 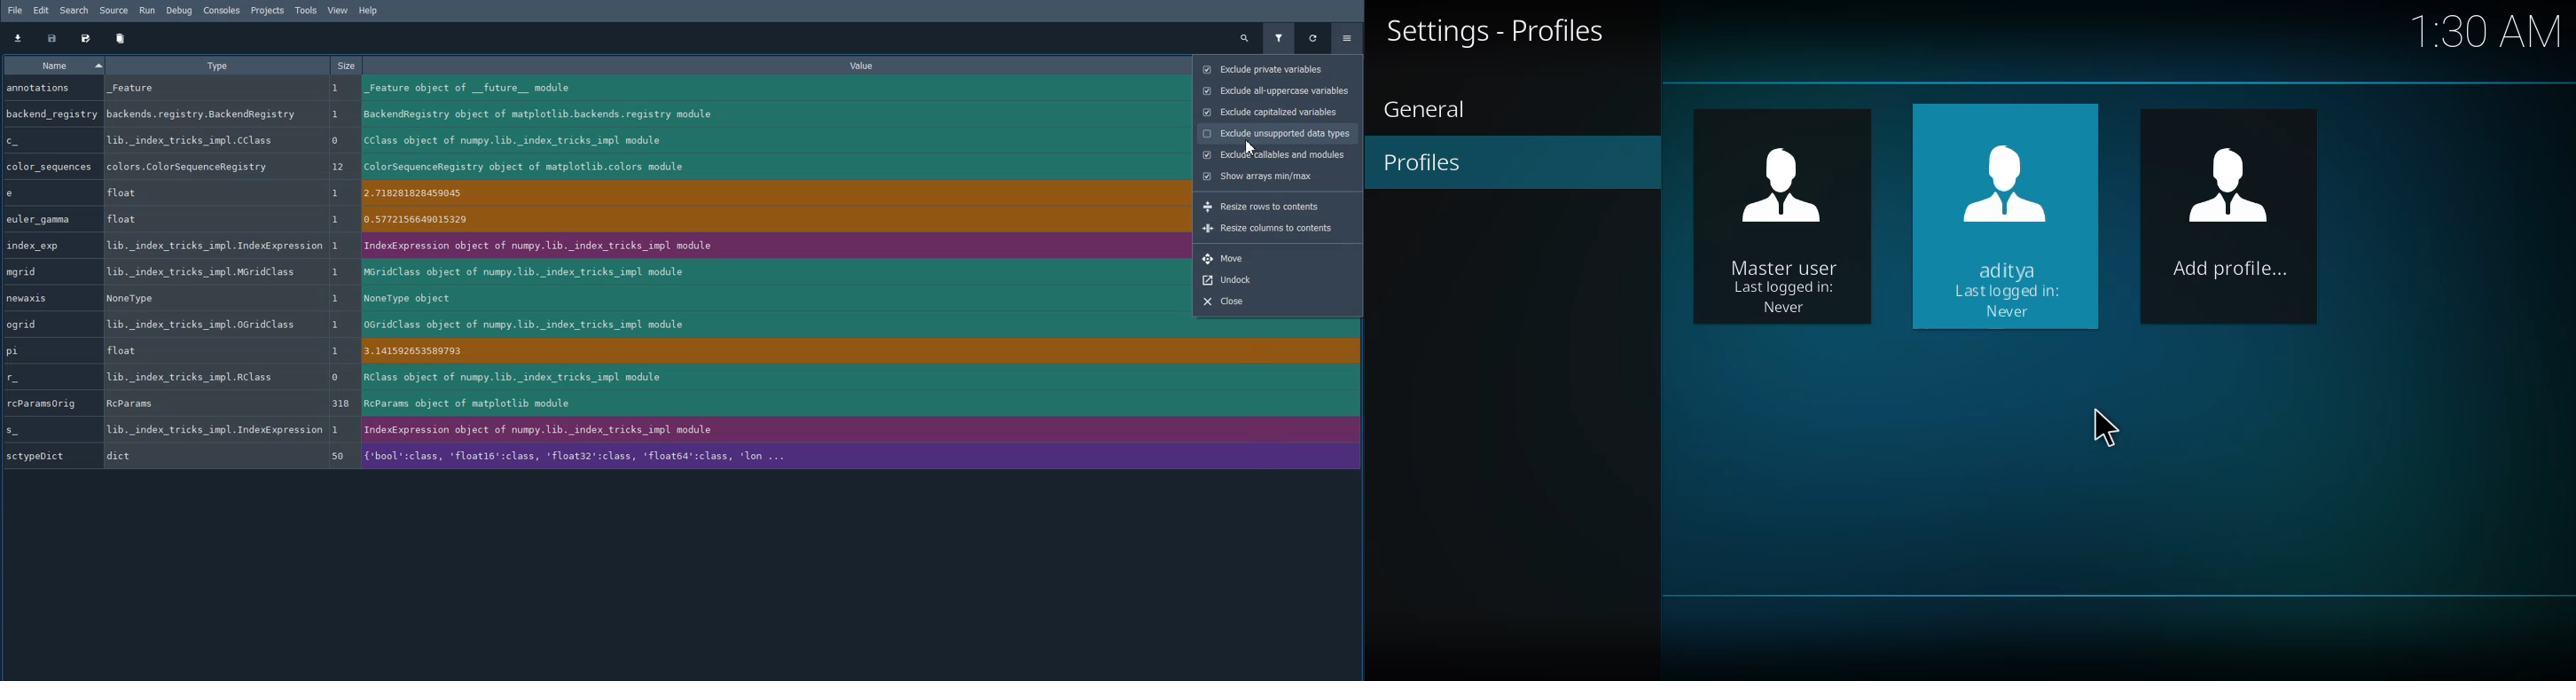 I want to click on Resize columns to contents, so click(x=1269, y=227).